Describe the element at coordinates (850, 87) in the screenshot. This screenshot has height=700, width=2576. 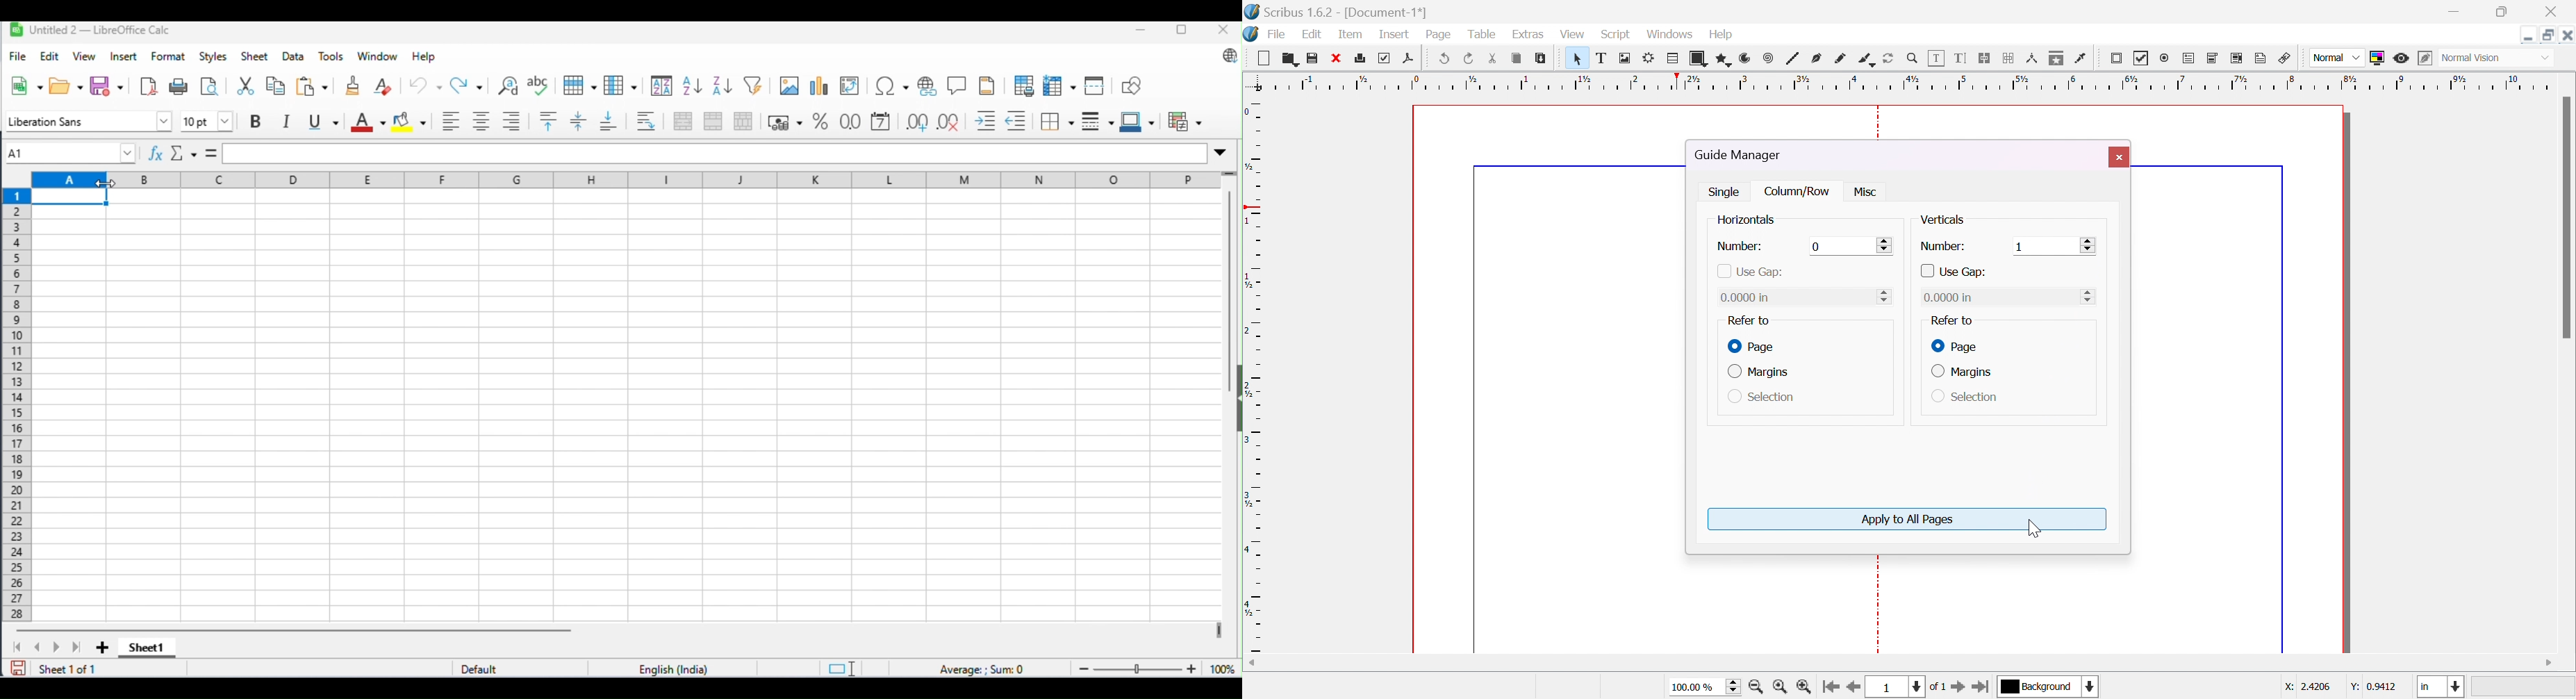
I see `insert or edit pivot table` at that location.